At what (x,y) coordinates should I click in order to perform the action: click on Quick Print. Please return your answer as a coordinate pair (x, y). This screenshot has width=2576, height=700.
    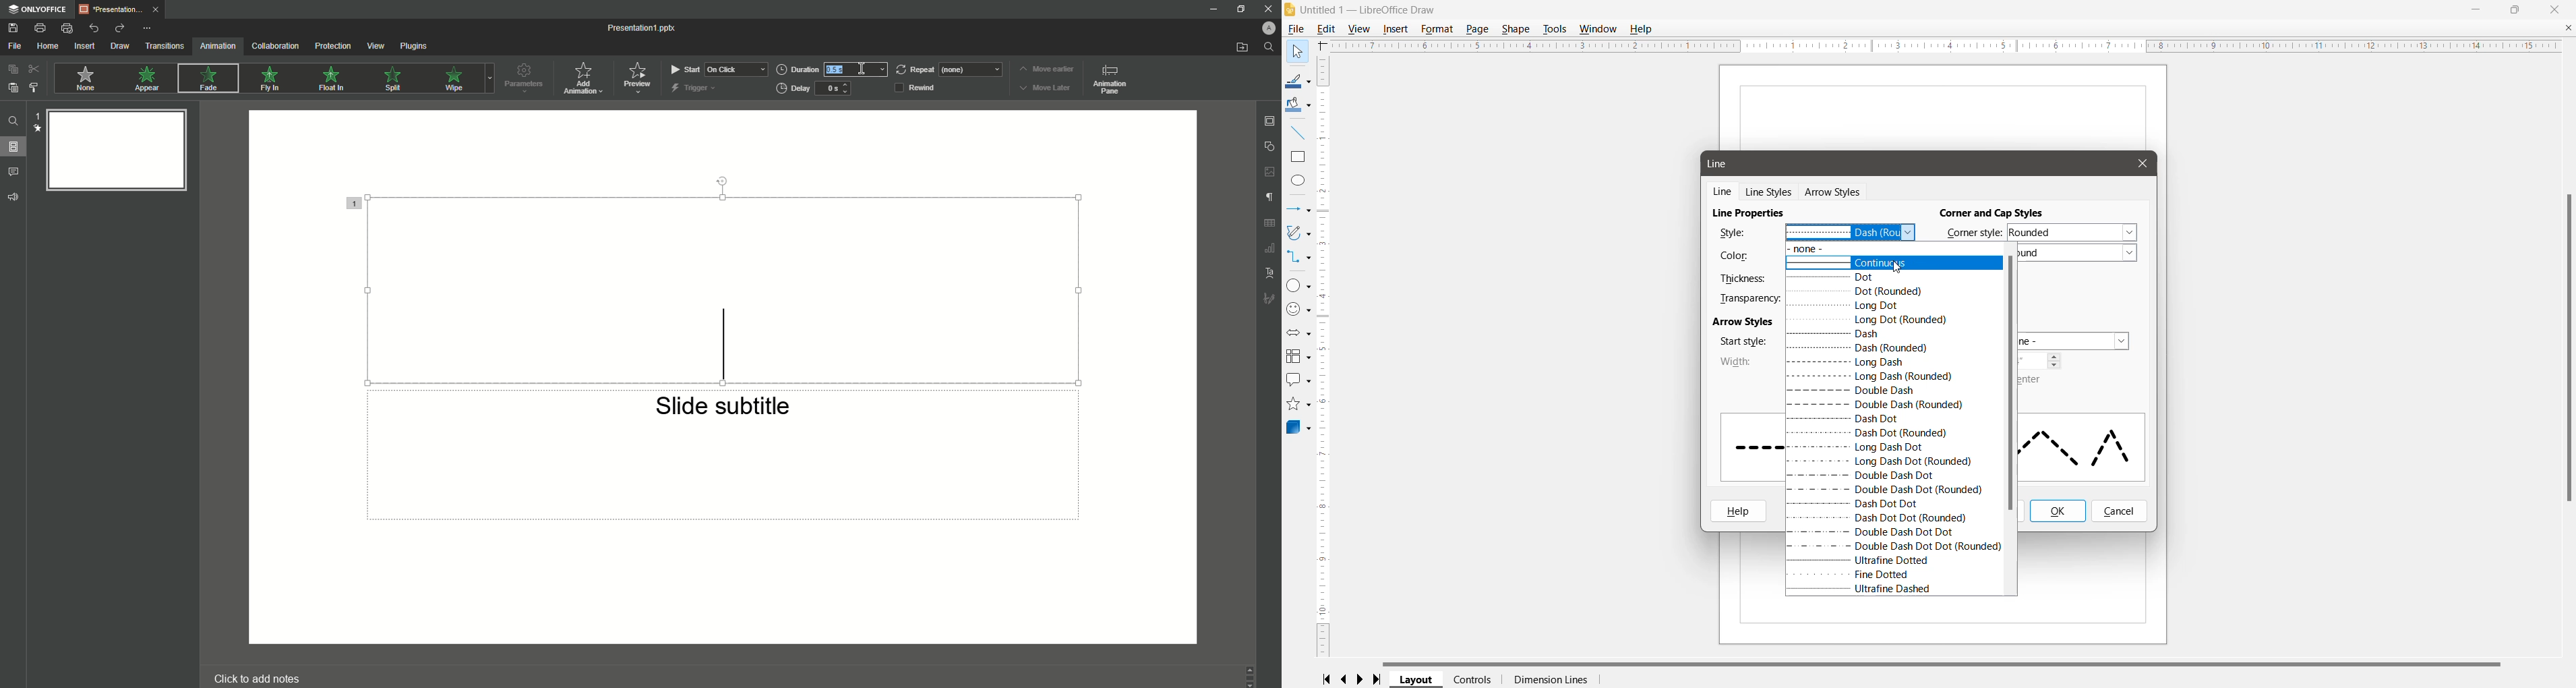
    Looking at the image, I should click on (67, 28).